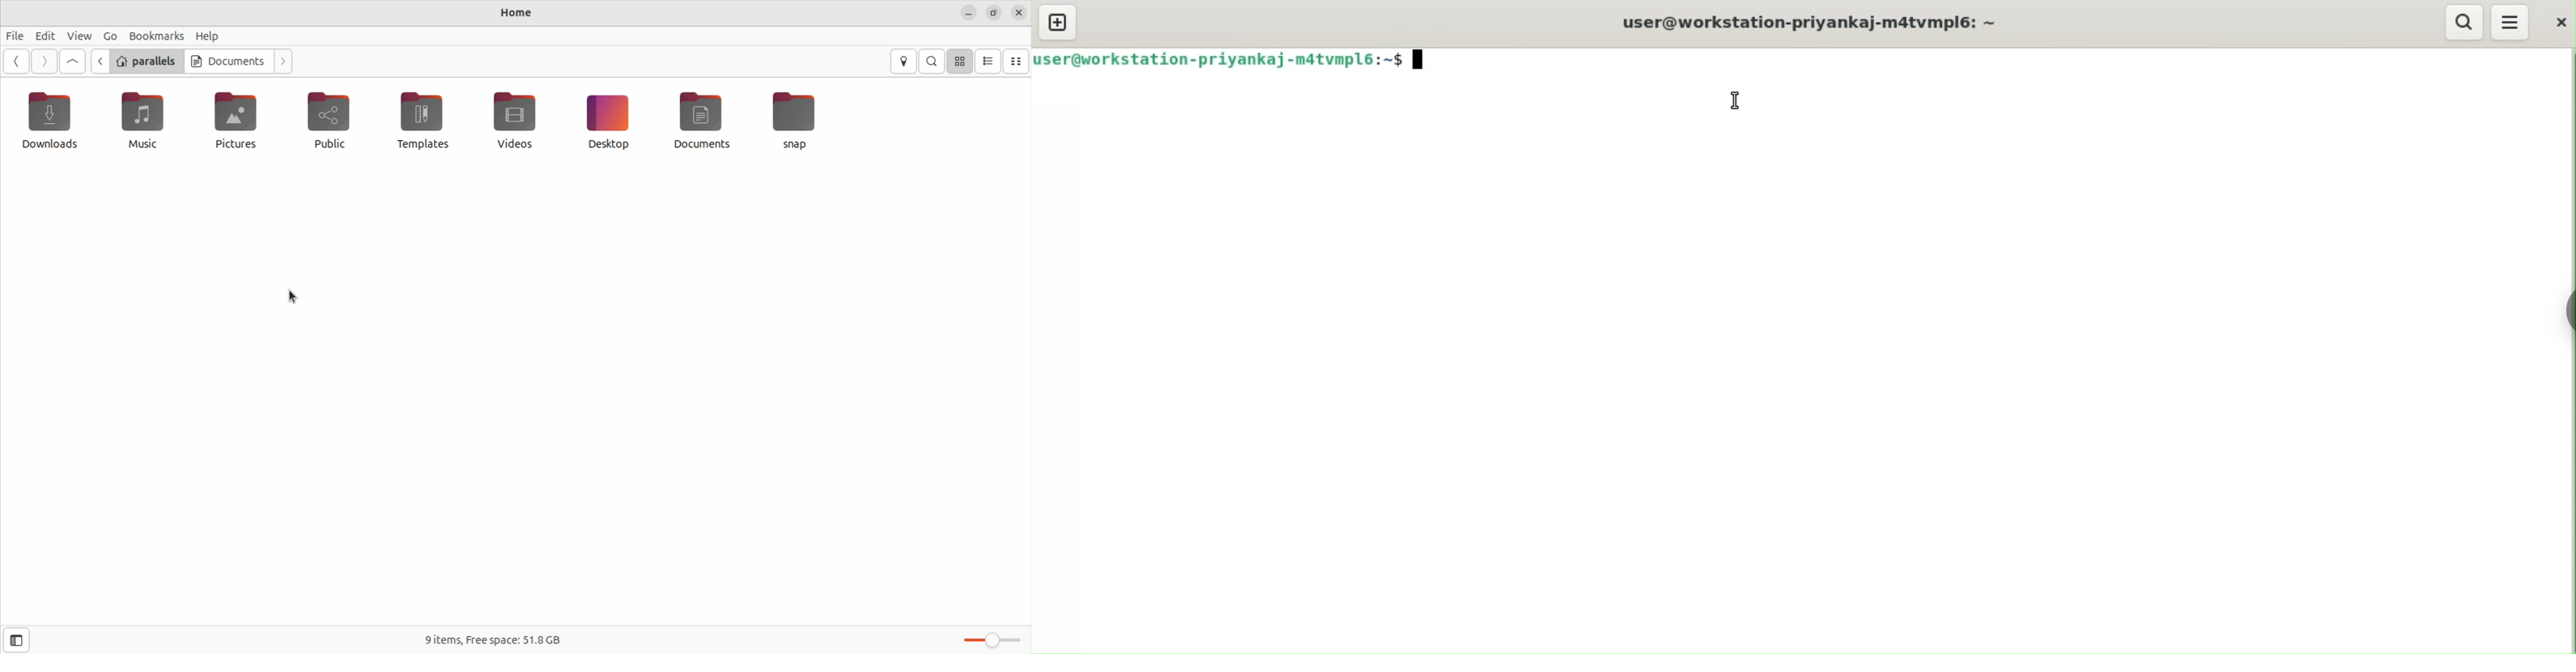 The width and height of the screenshot is (2576, 672). Describe the element at coordinates (1017, 60) in the screenshot. I see `compact view` at that location.